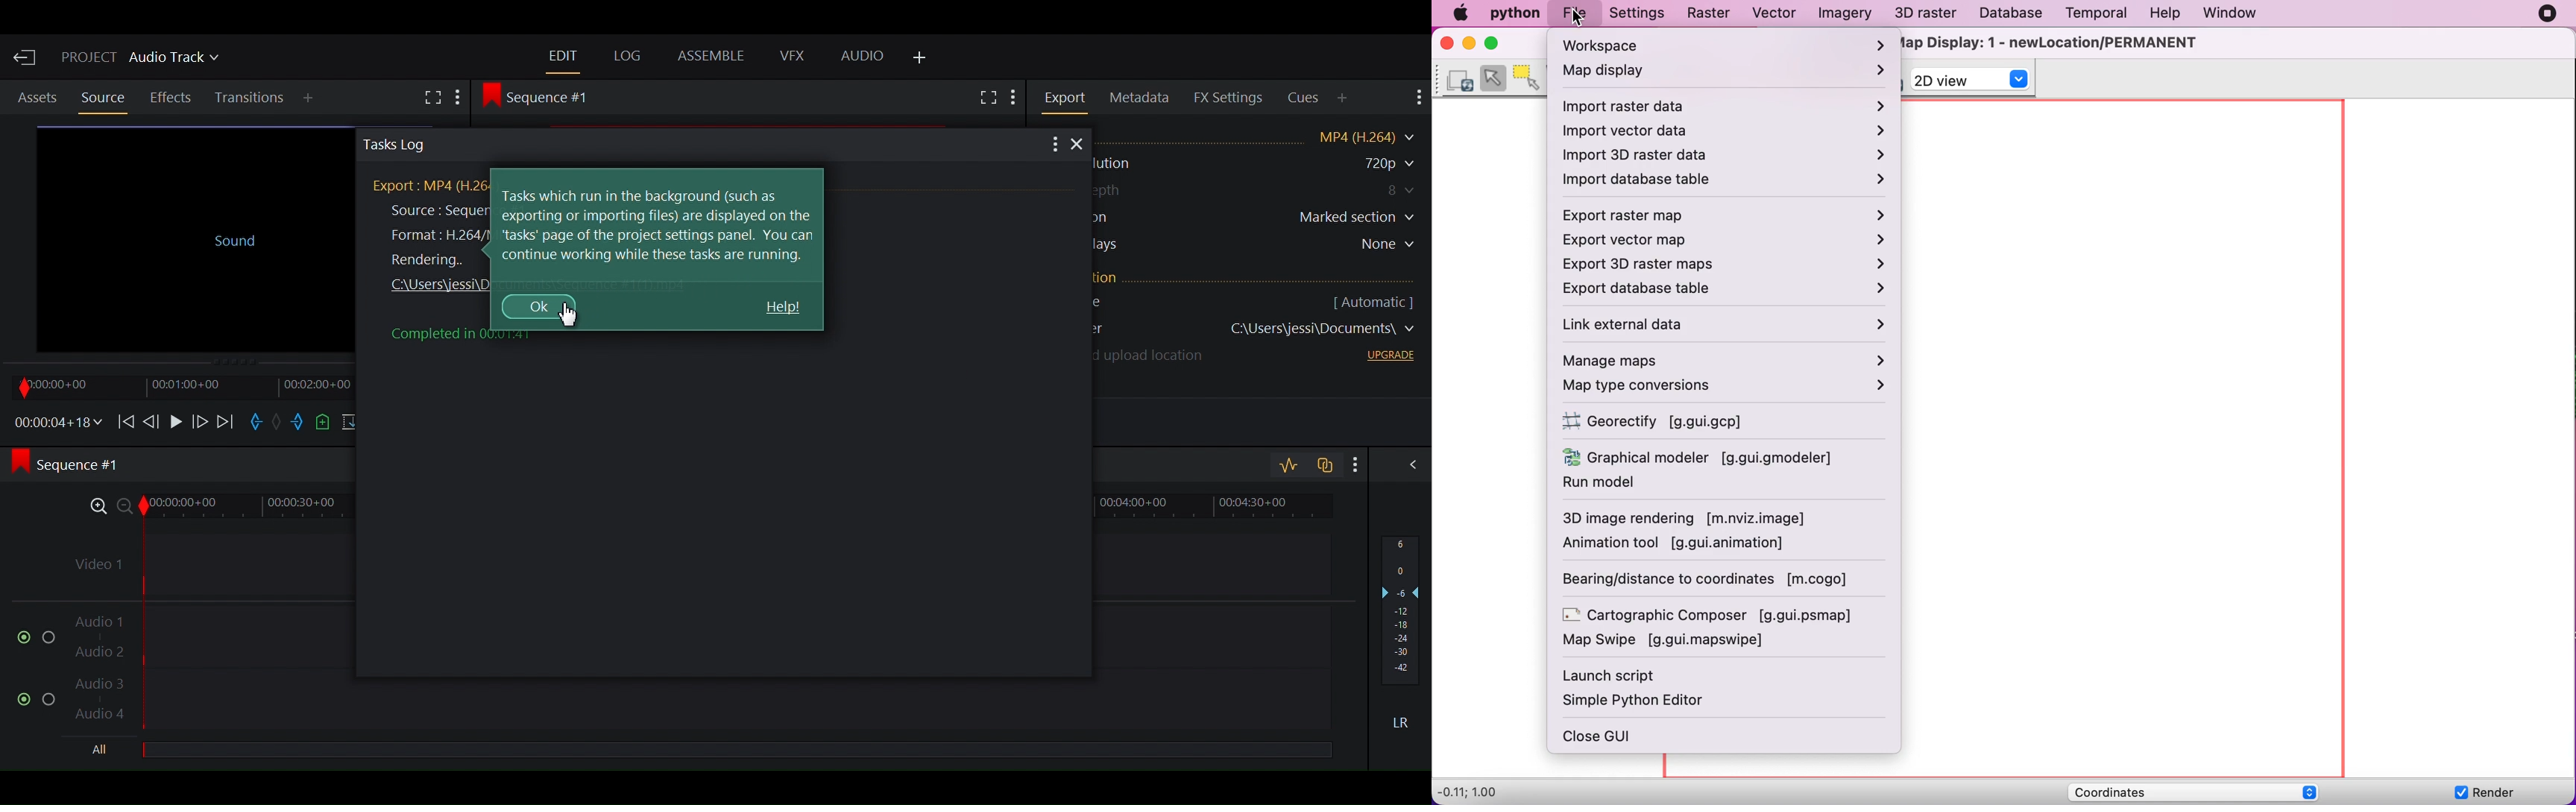  Describe the element at coordinates (1259, 331) in the screenshot. I see `Folder` at that location.